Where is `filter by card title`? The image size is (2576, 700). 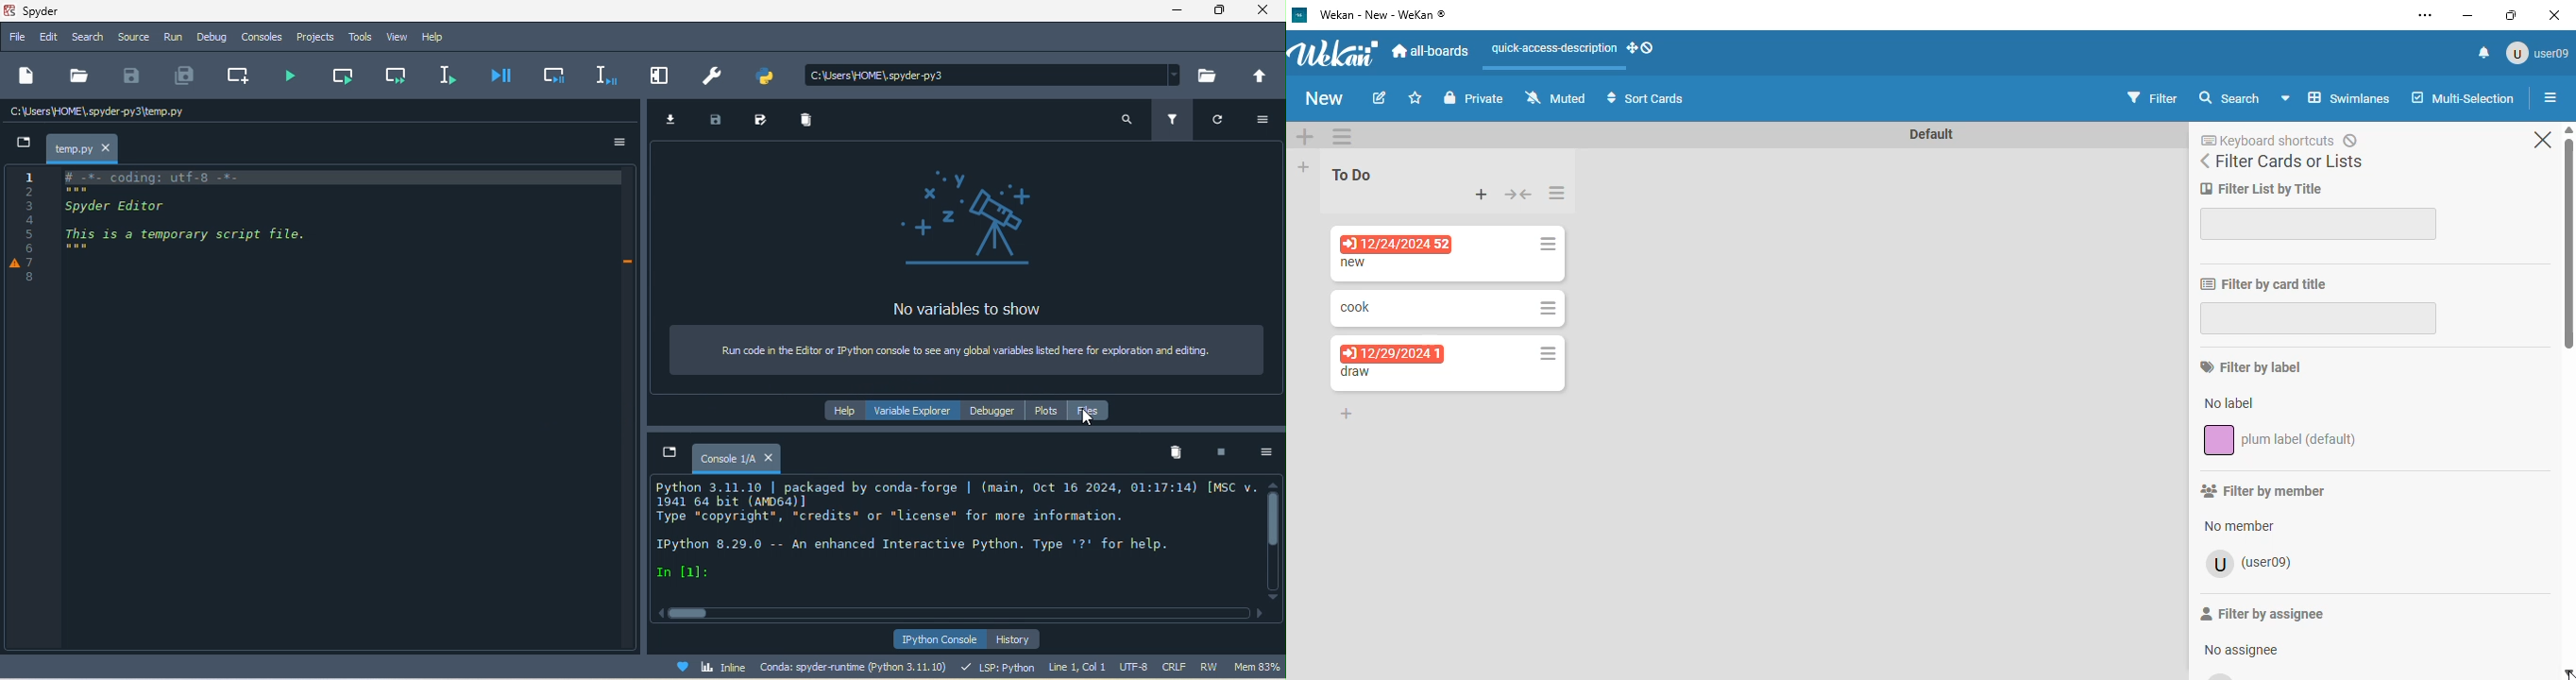 filter by card title is located at coordinates (2262, 284).